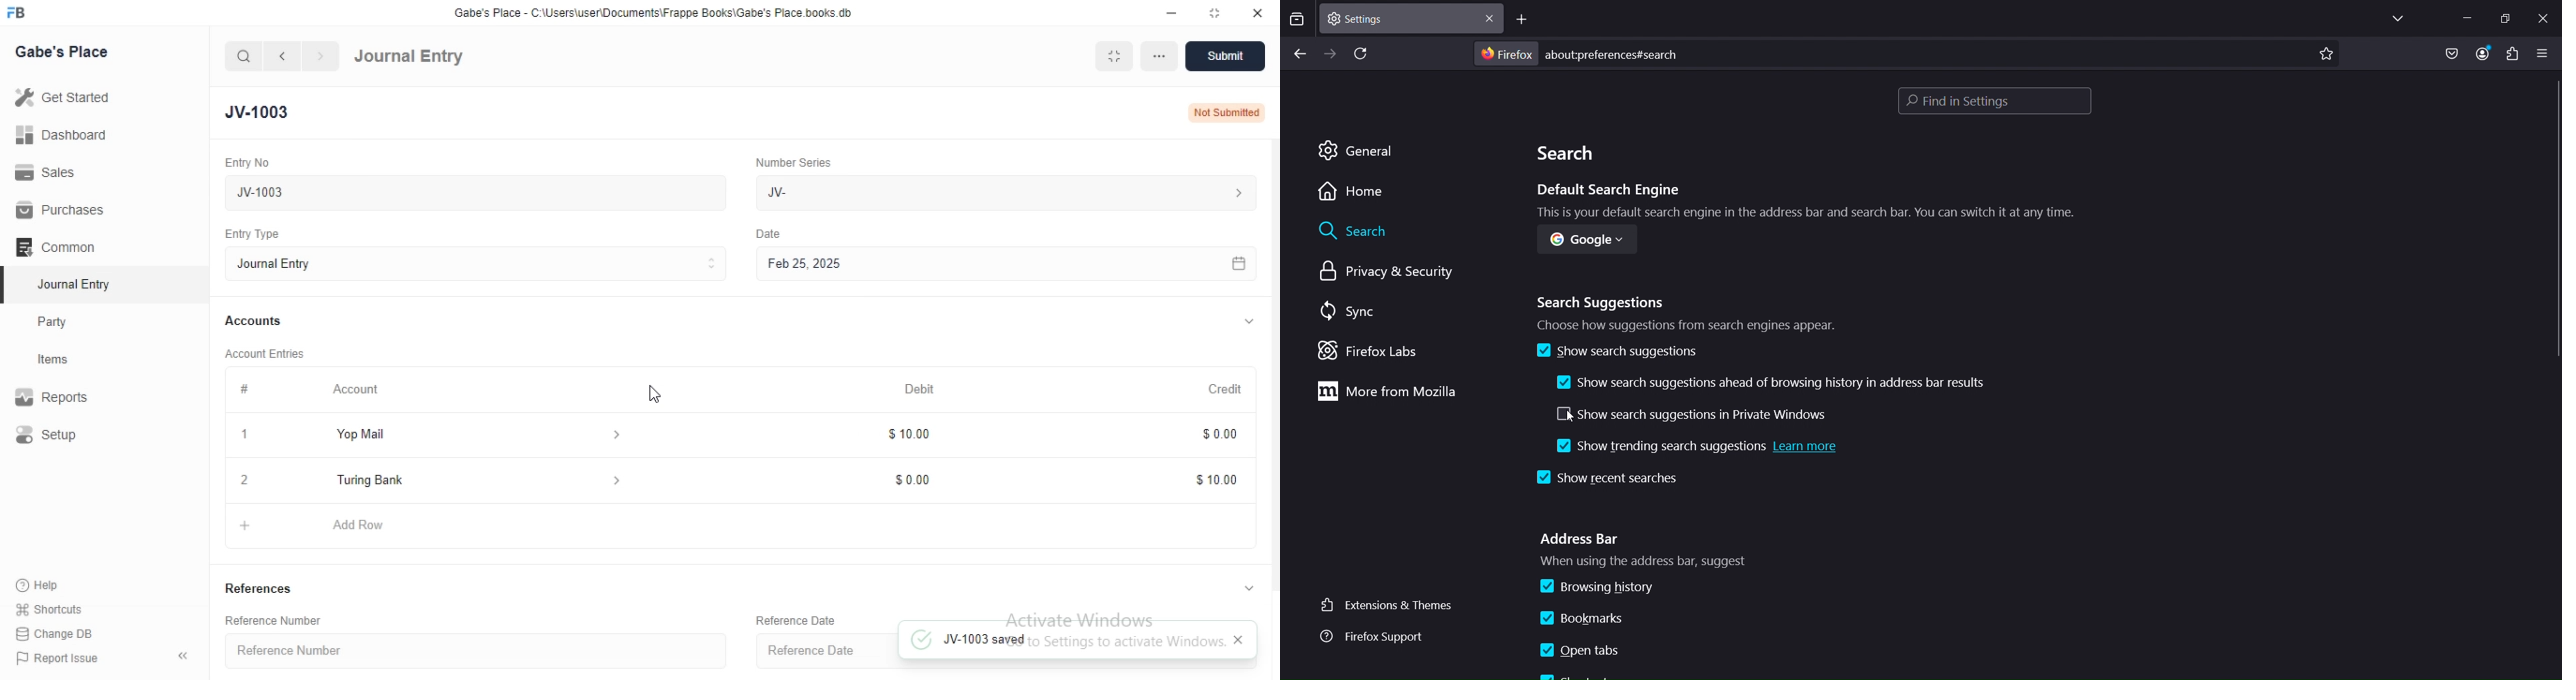 The height and width of the screenshot is (700, 2576). I want to click on References, so click(262, 588).